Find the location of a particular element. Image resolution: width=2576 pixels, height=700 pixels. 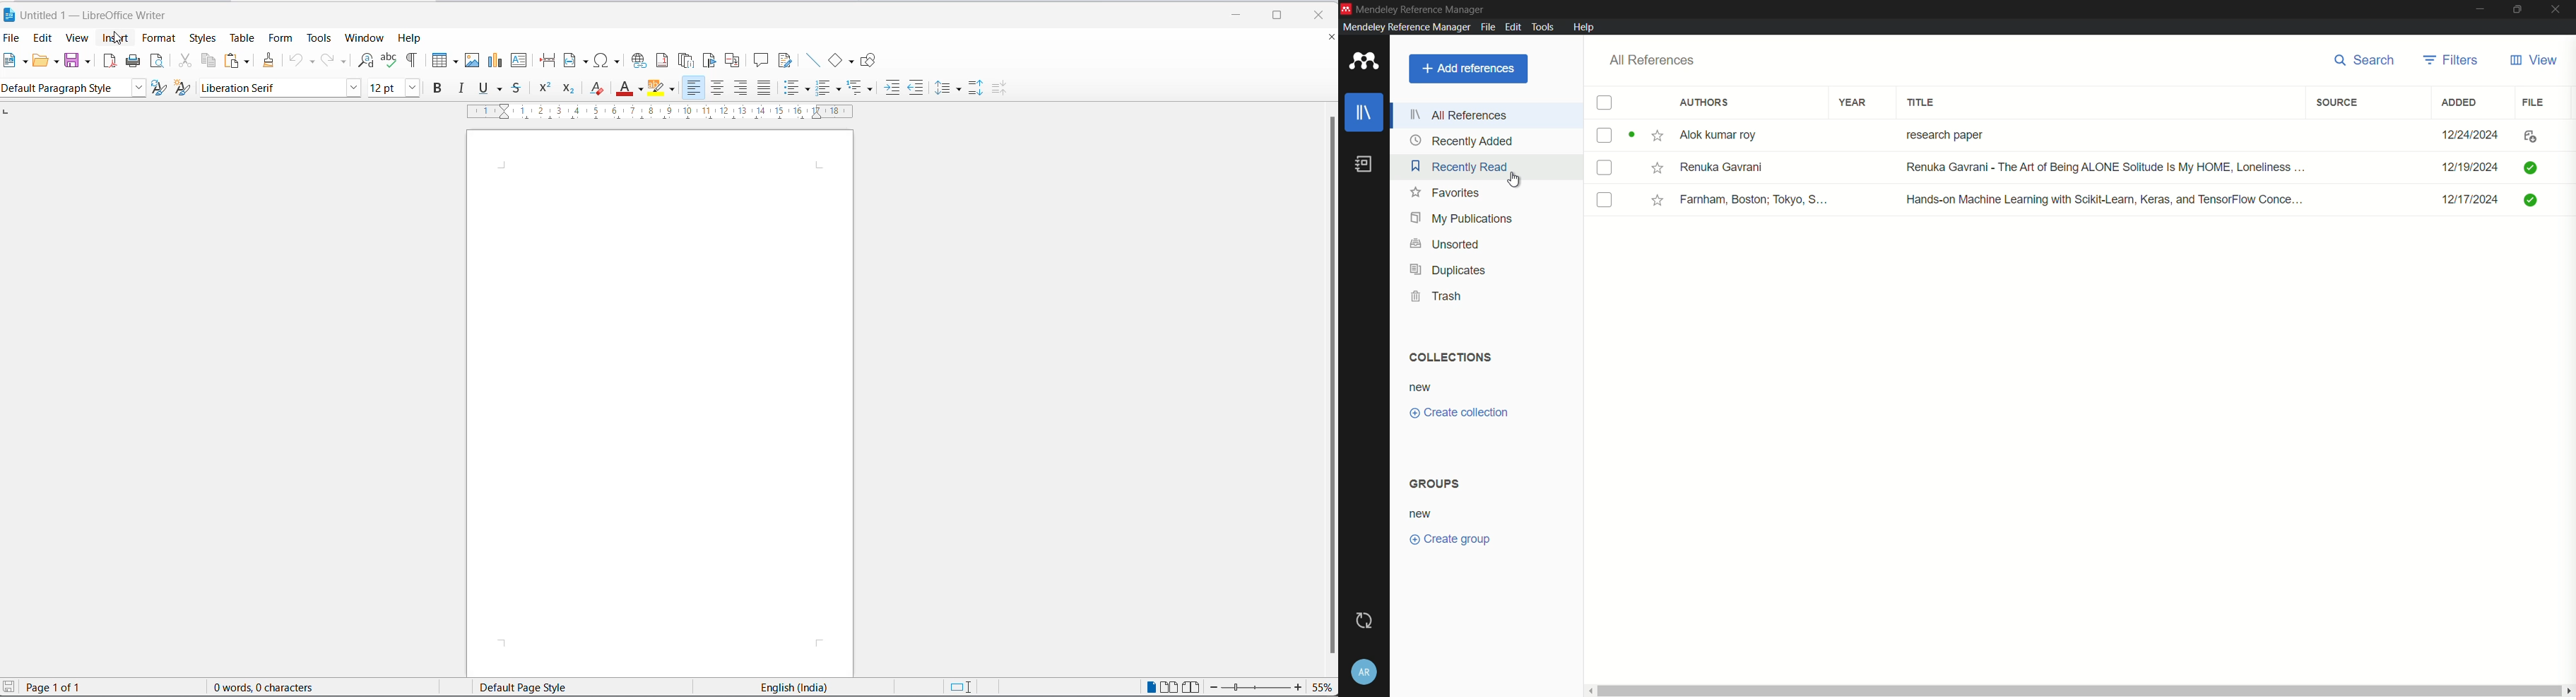

app icon is located at coordinates (1364, 61).